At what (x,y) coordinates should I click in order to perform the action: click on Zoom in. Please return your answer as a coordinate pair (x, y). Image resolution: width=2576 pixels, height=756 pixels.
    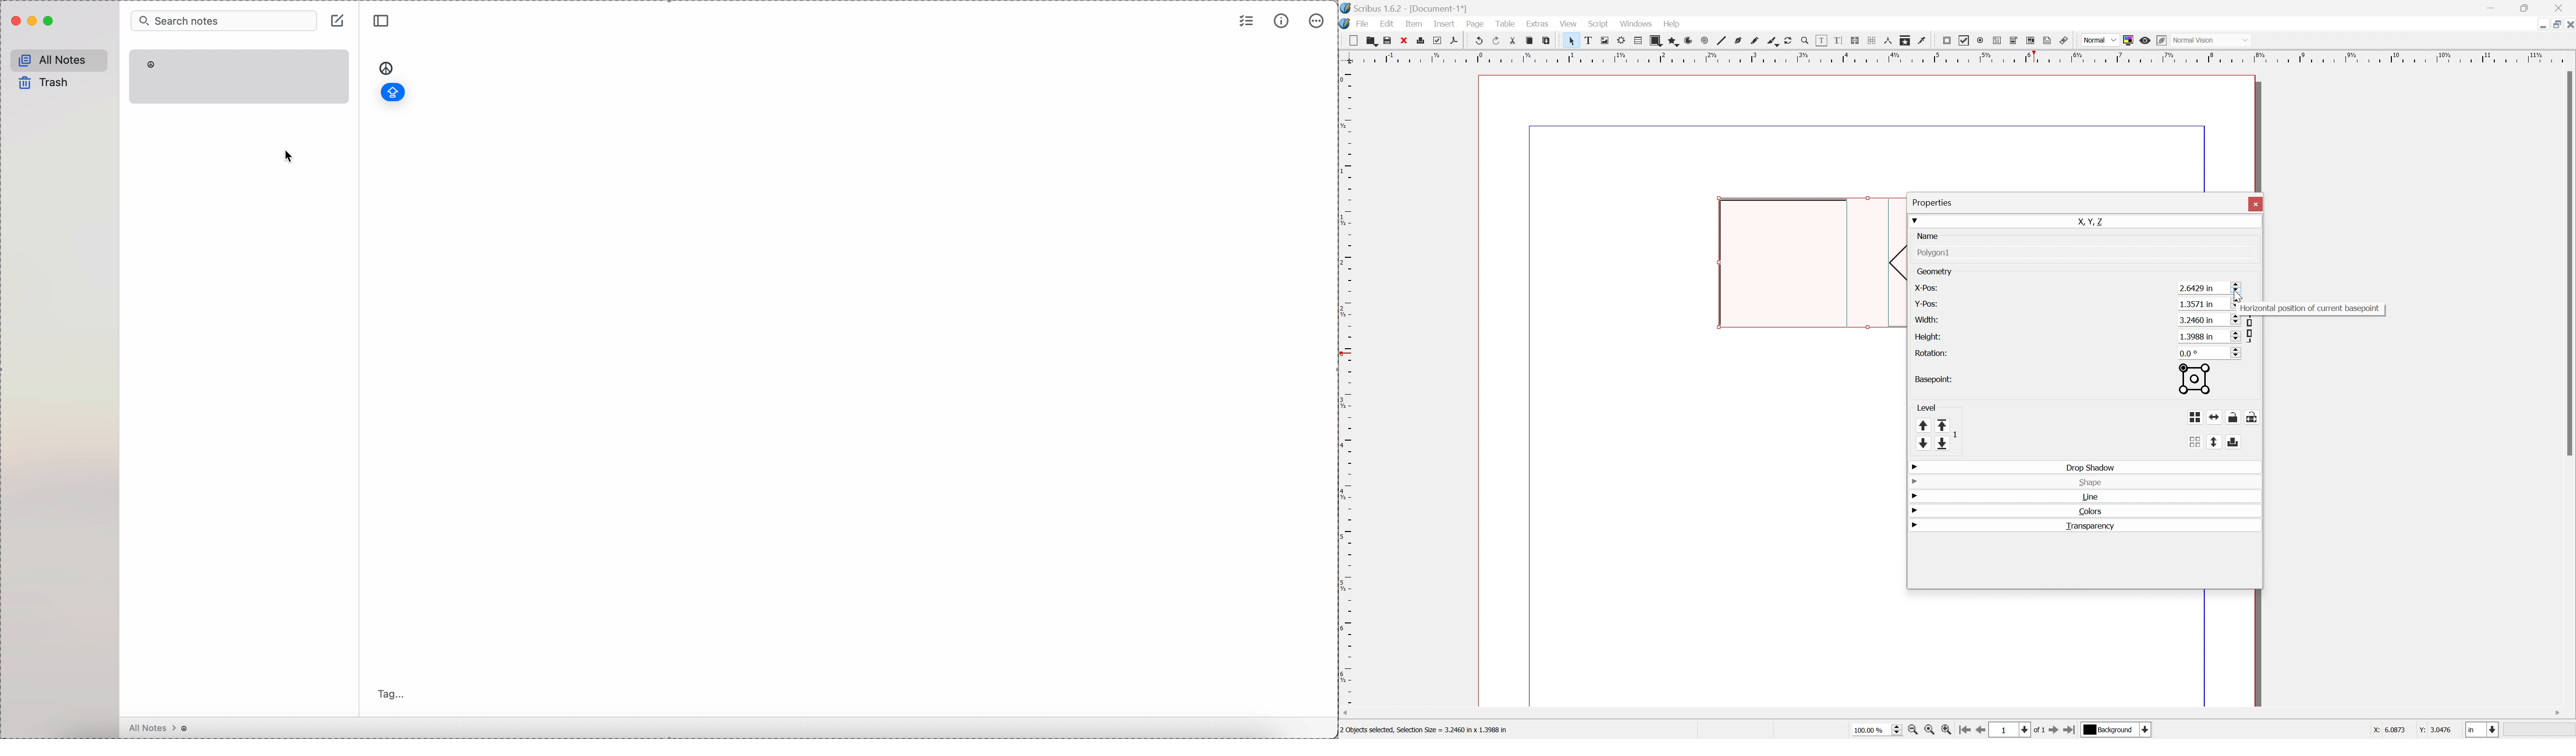
    Looking at the image, I should click on (1943, 731).